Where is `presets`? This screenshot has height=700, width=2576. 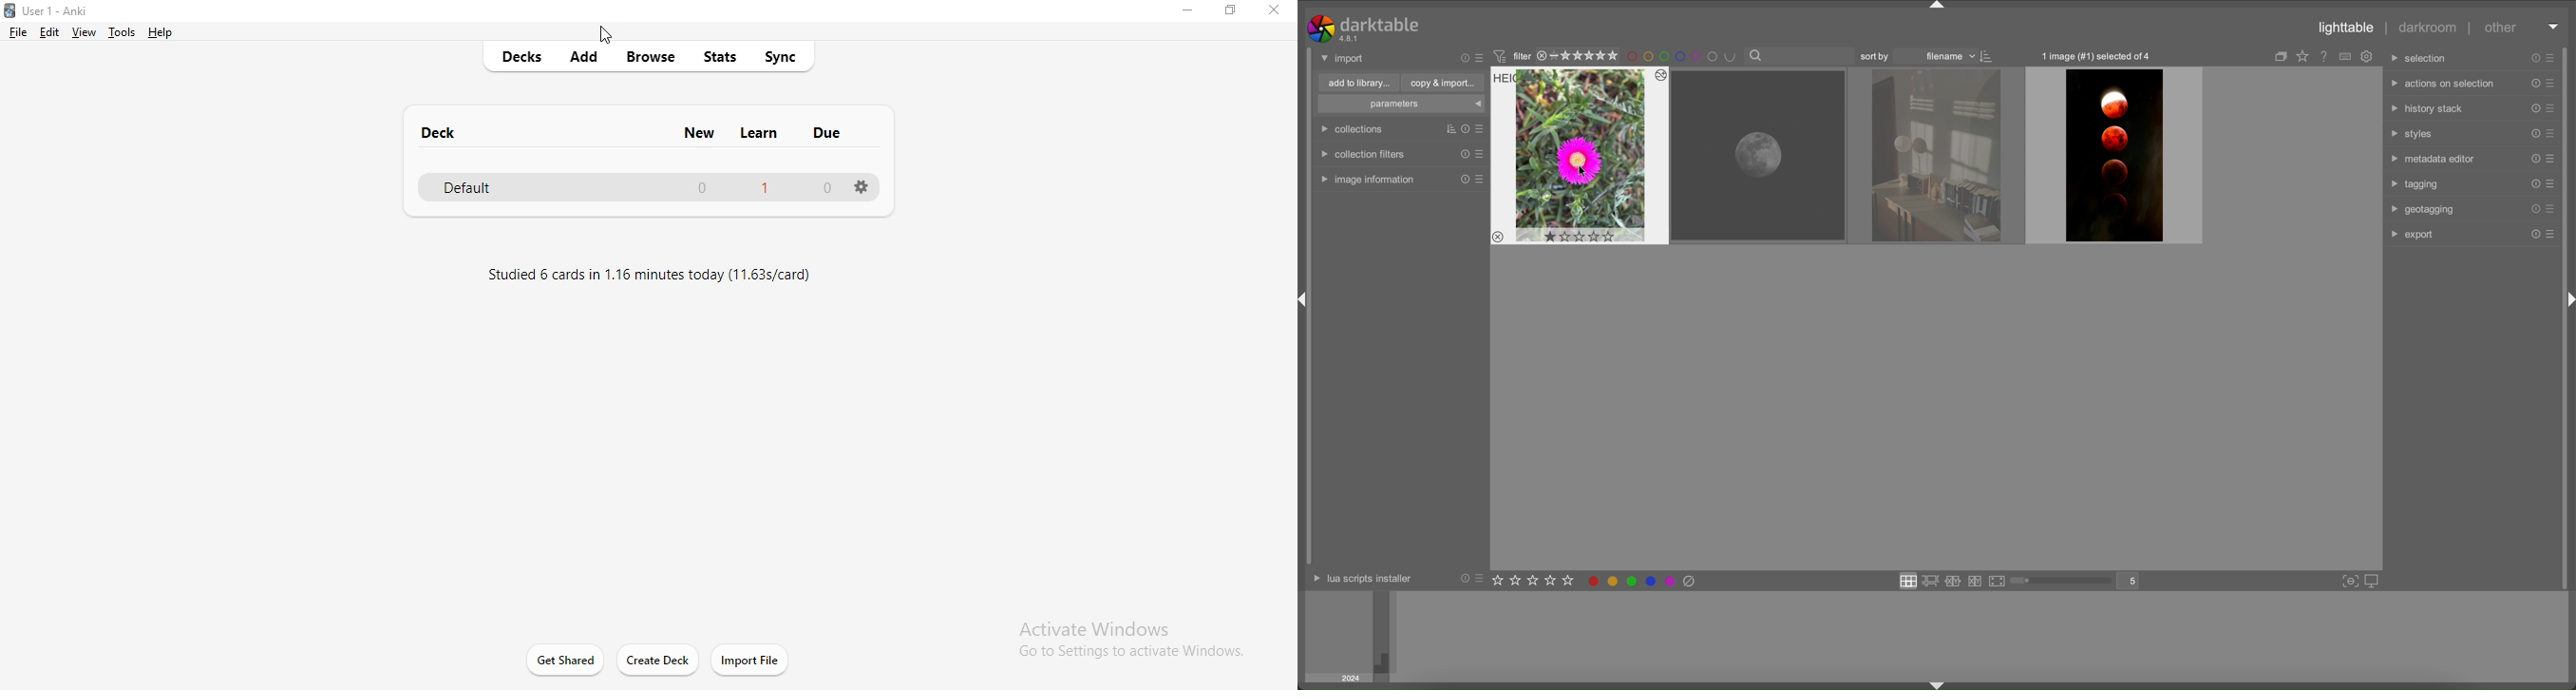 presets is located at coordinates (2552, 82).